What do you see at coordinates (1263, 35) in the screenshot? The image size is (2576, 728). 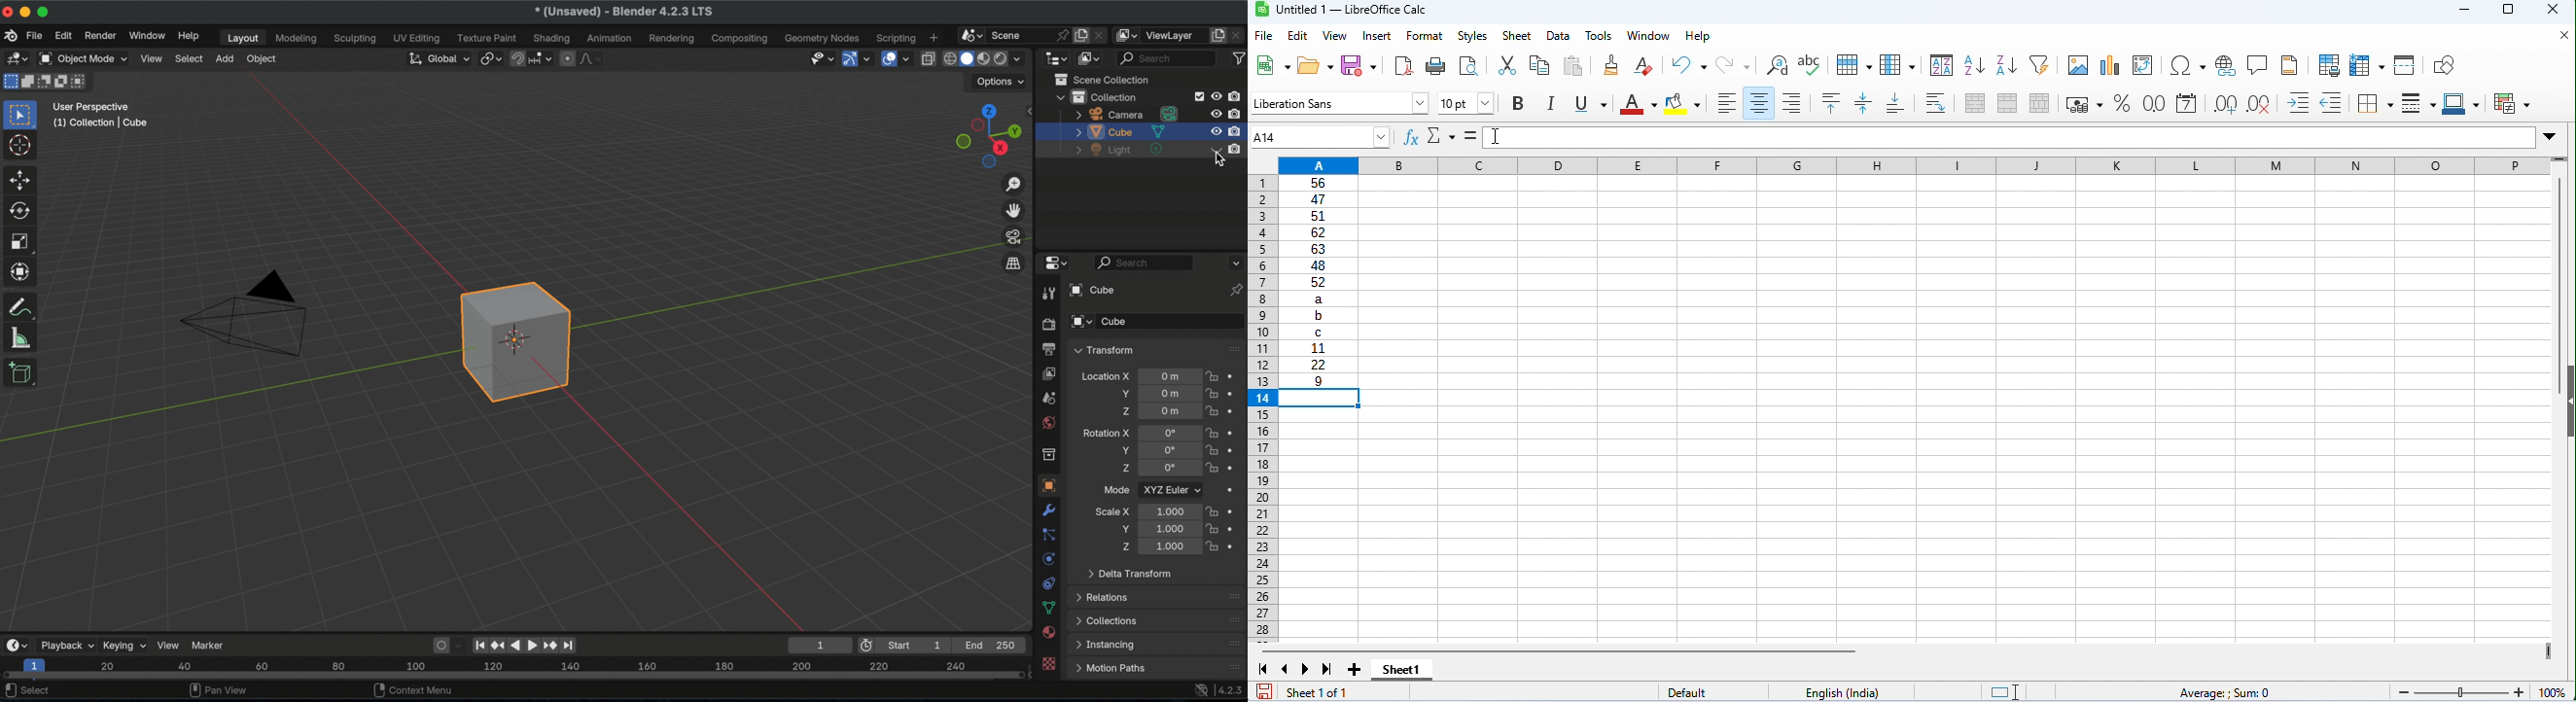 I see `file` at bounding box center [1263, 35].